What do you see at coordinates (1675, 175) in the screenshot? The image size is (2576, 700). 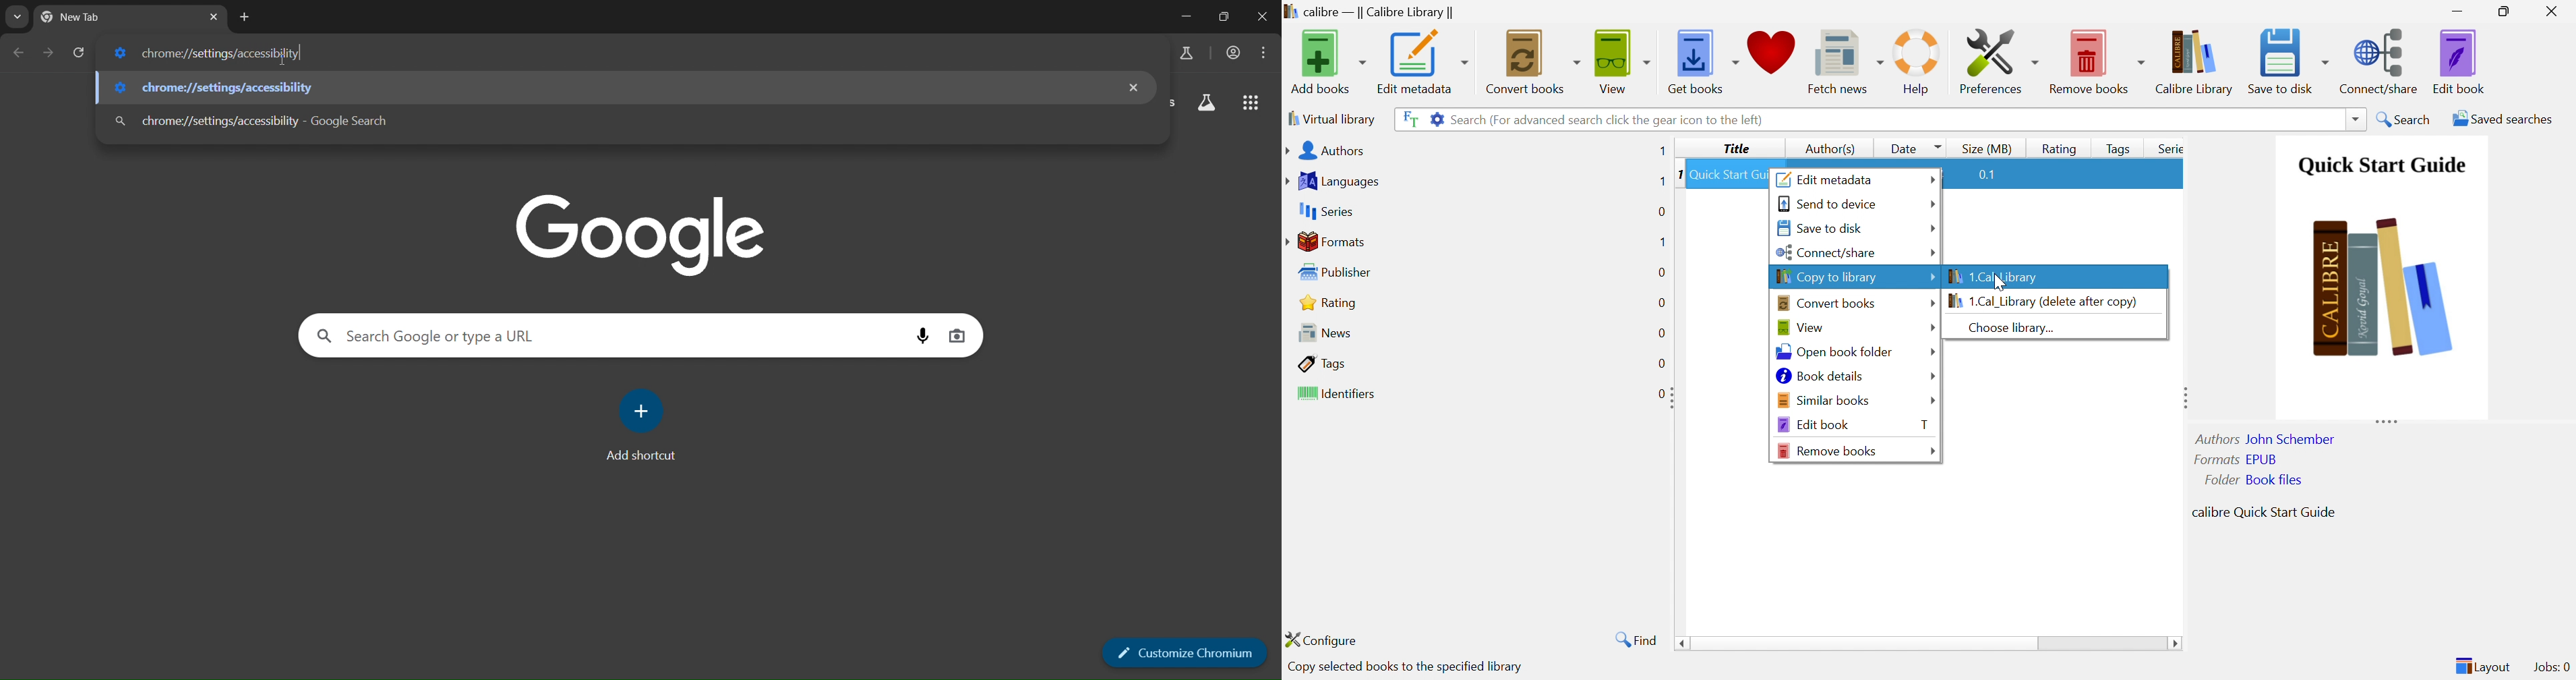 I see `1` at bounding box center [1675, 175].